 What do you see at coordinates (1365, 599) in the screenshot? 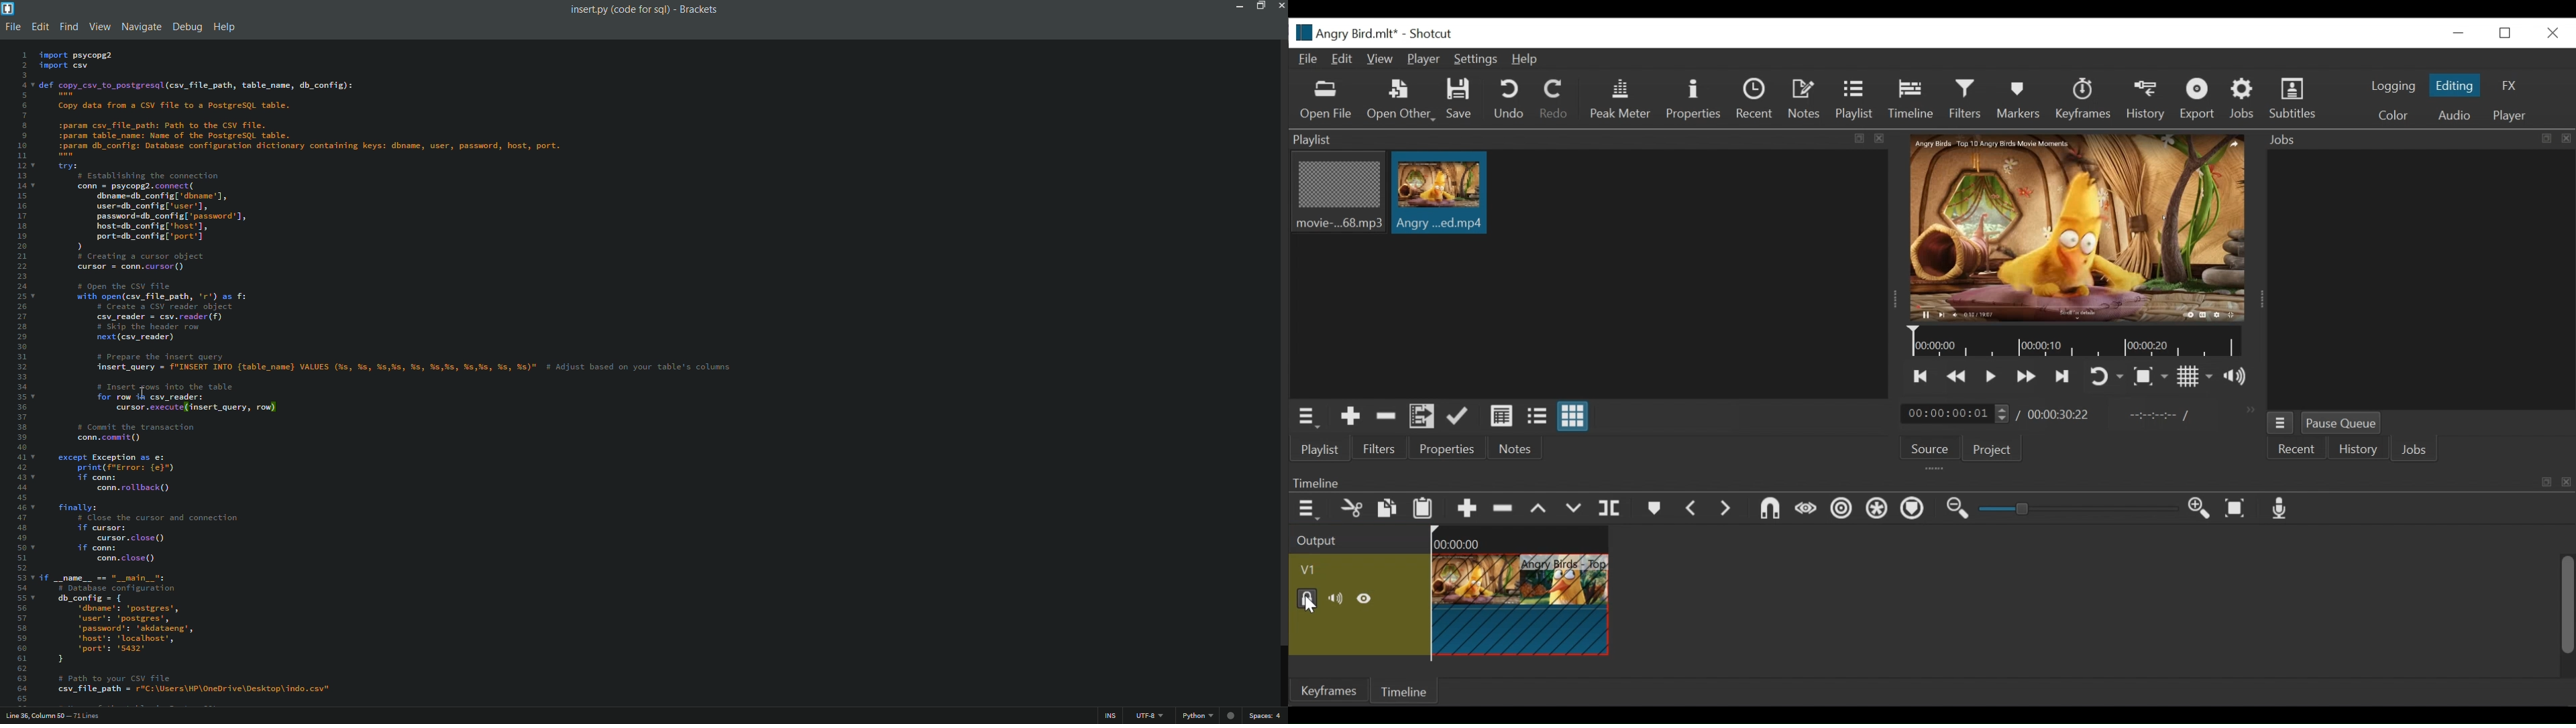
I see `Hide` at bounding box center [1365, 599].